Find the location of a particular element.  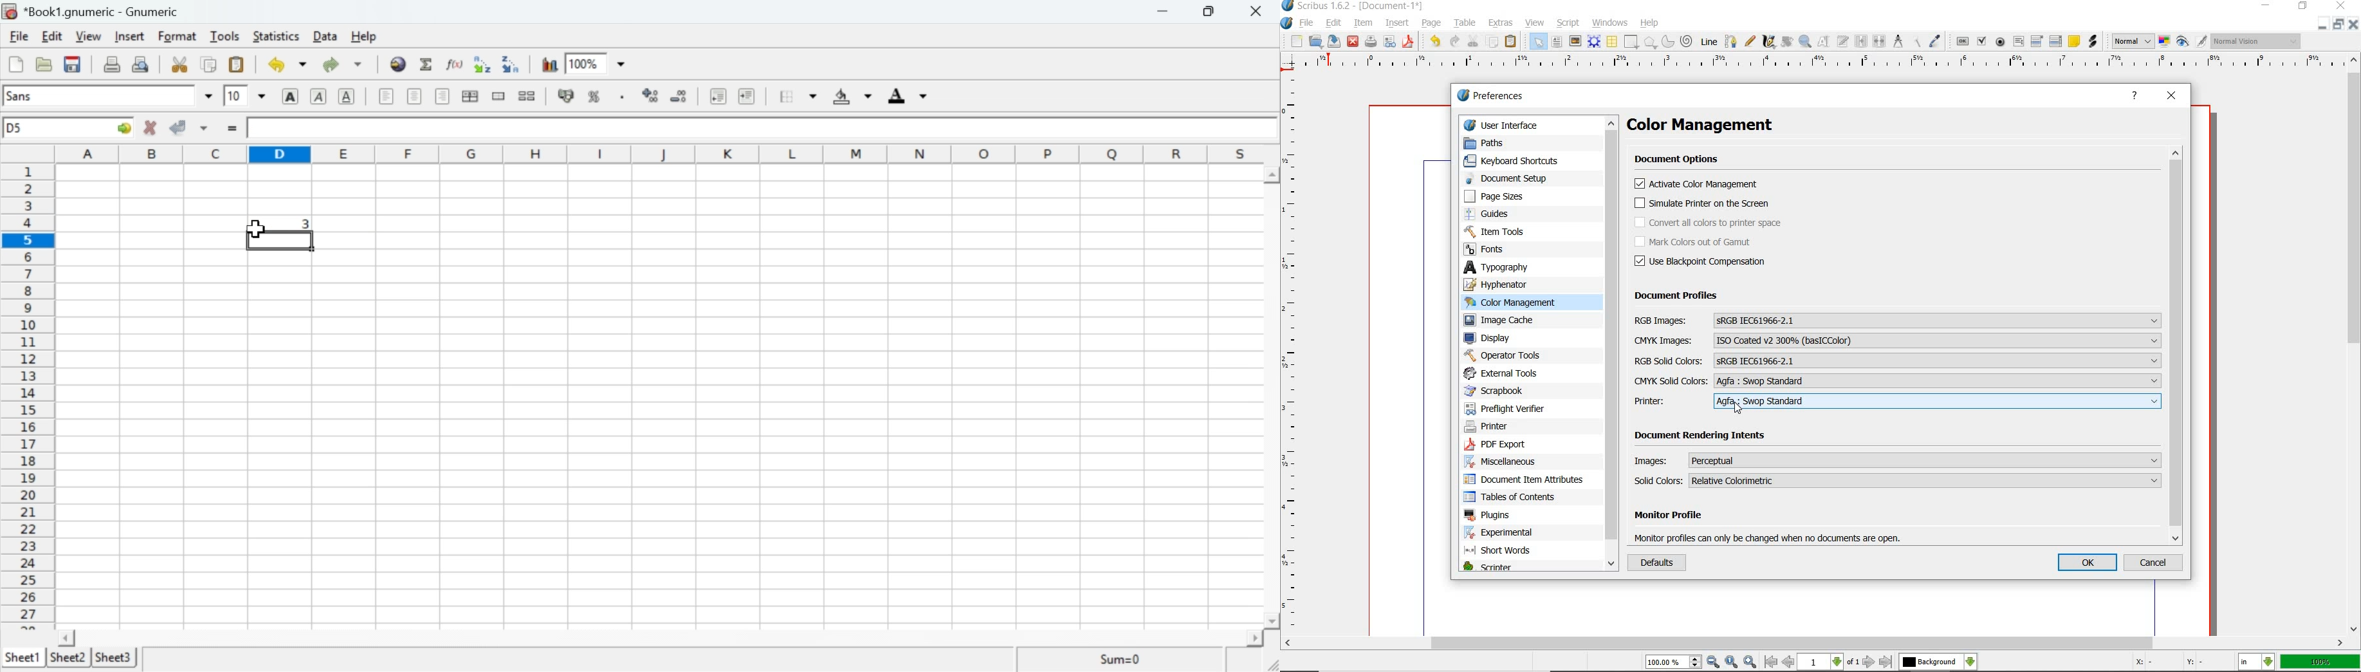

Accept change is located at coordinates (190, 129).